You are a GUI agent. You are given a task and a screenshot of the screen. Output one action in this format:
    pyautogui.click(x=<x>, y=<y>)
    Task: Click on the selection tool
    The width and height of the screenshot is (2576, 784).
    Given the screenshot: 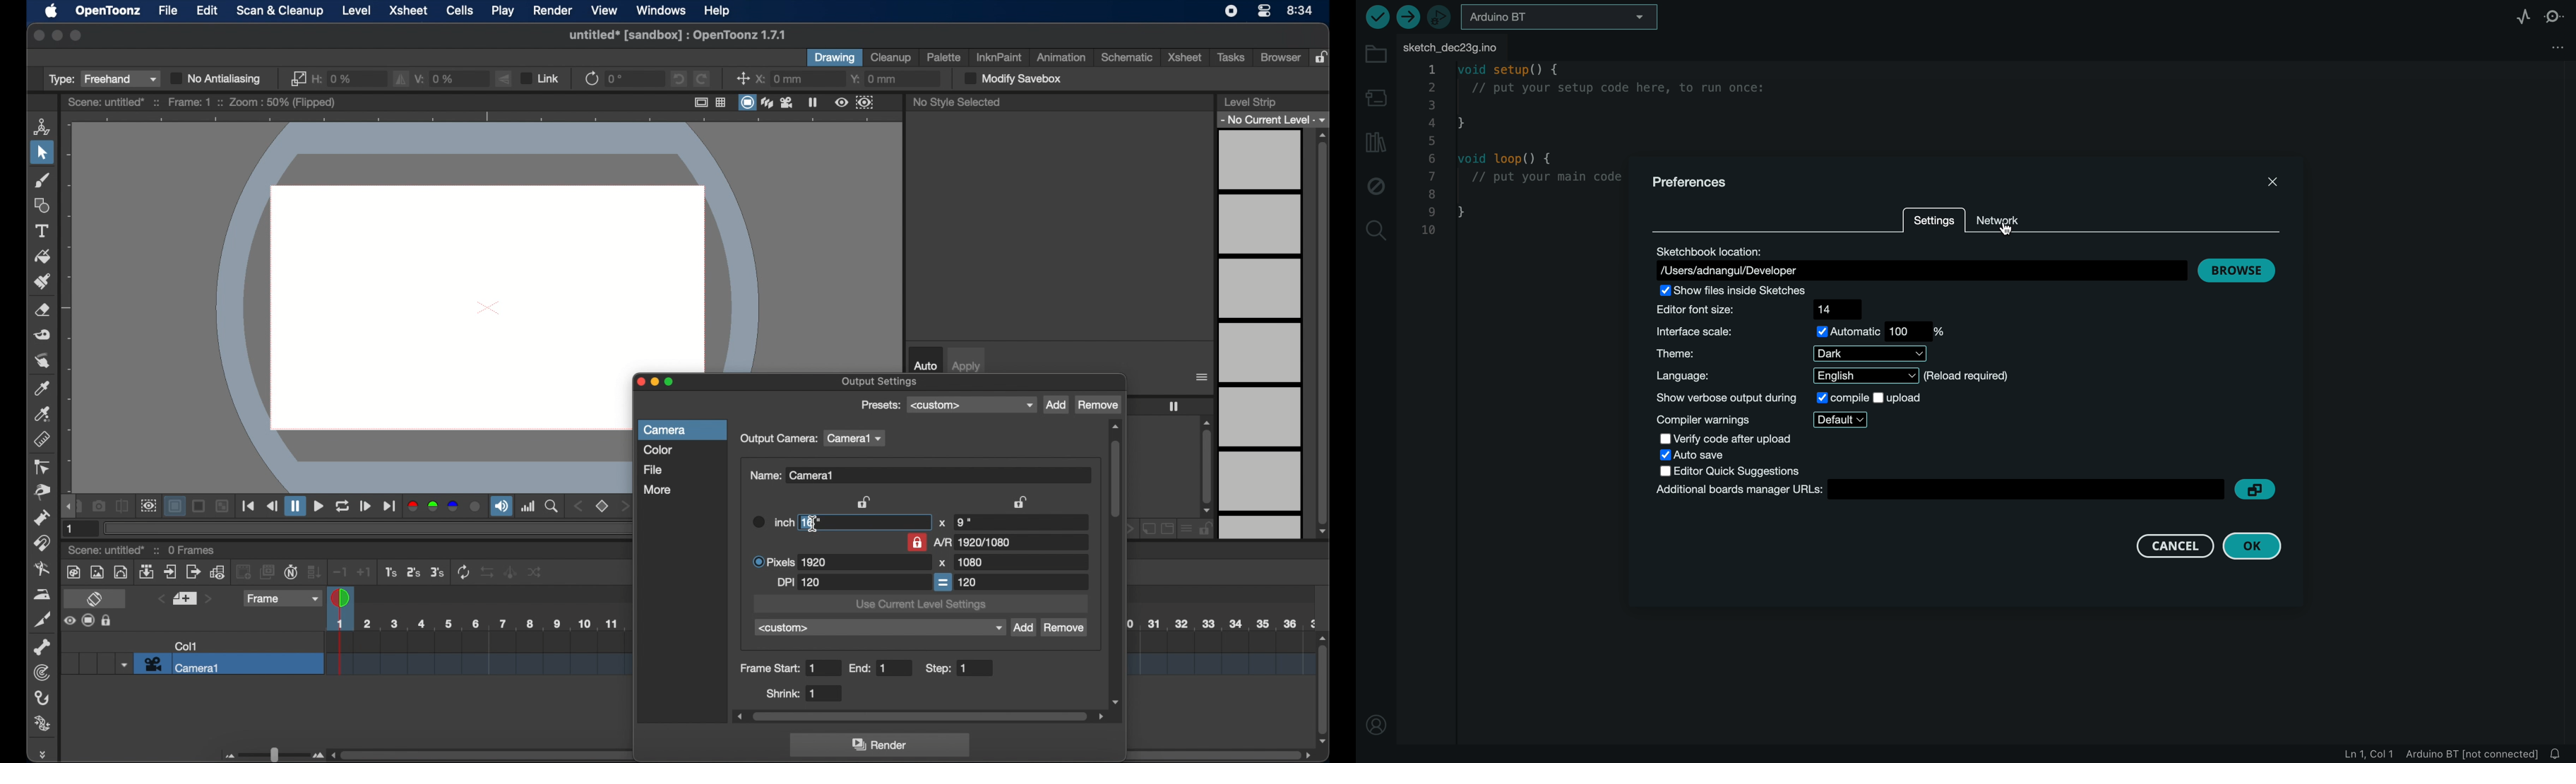 What is the action you would take?
    pyautogui.click(x=42, y=153)
    